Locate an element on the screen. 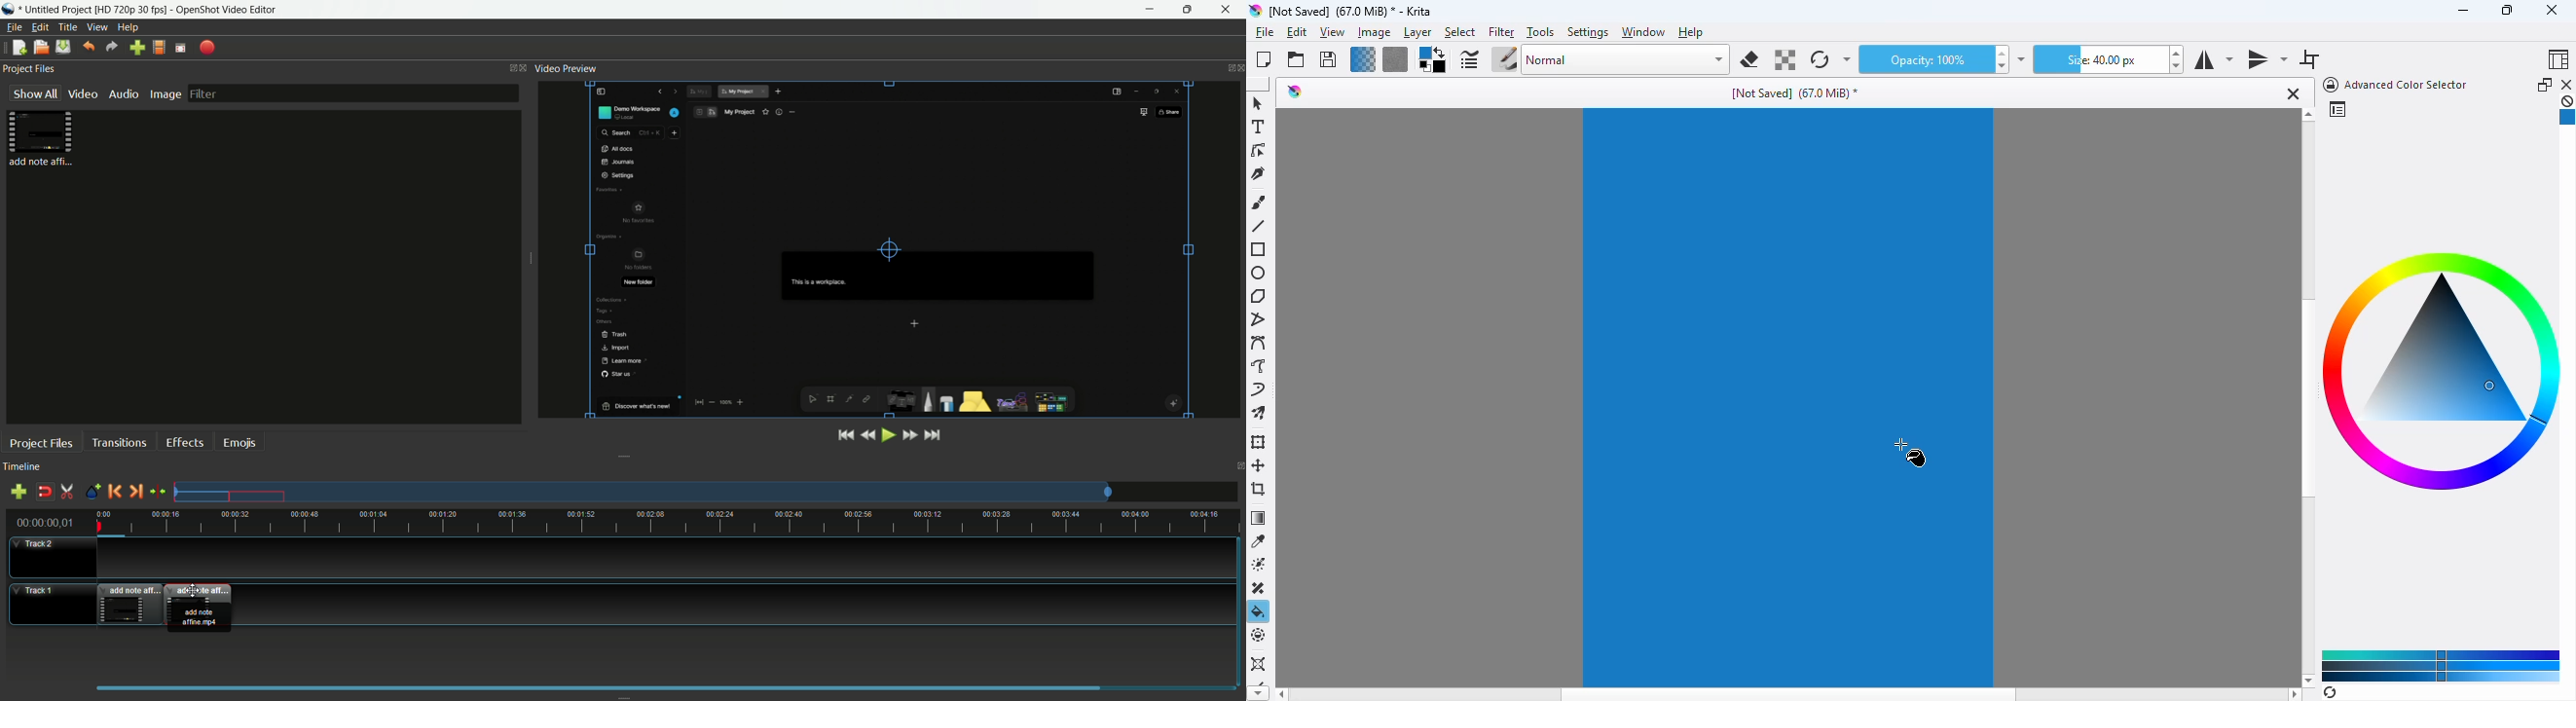 This screenshot has width=2576, height=728. change layout is located at coordinates (508, 69).